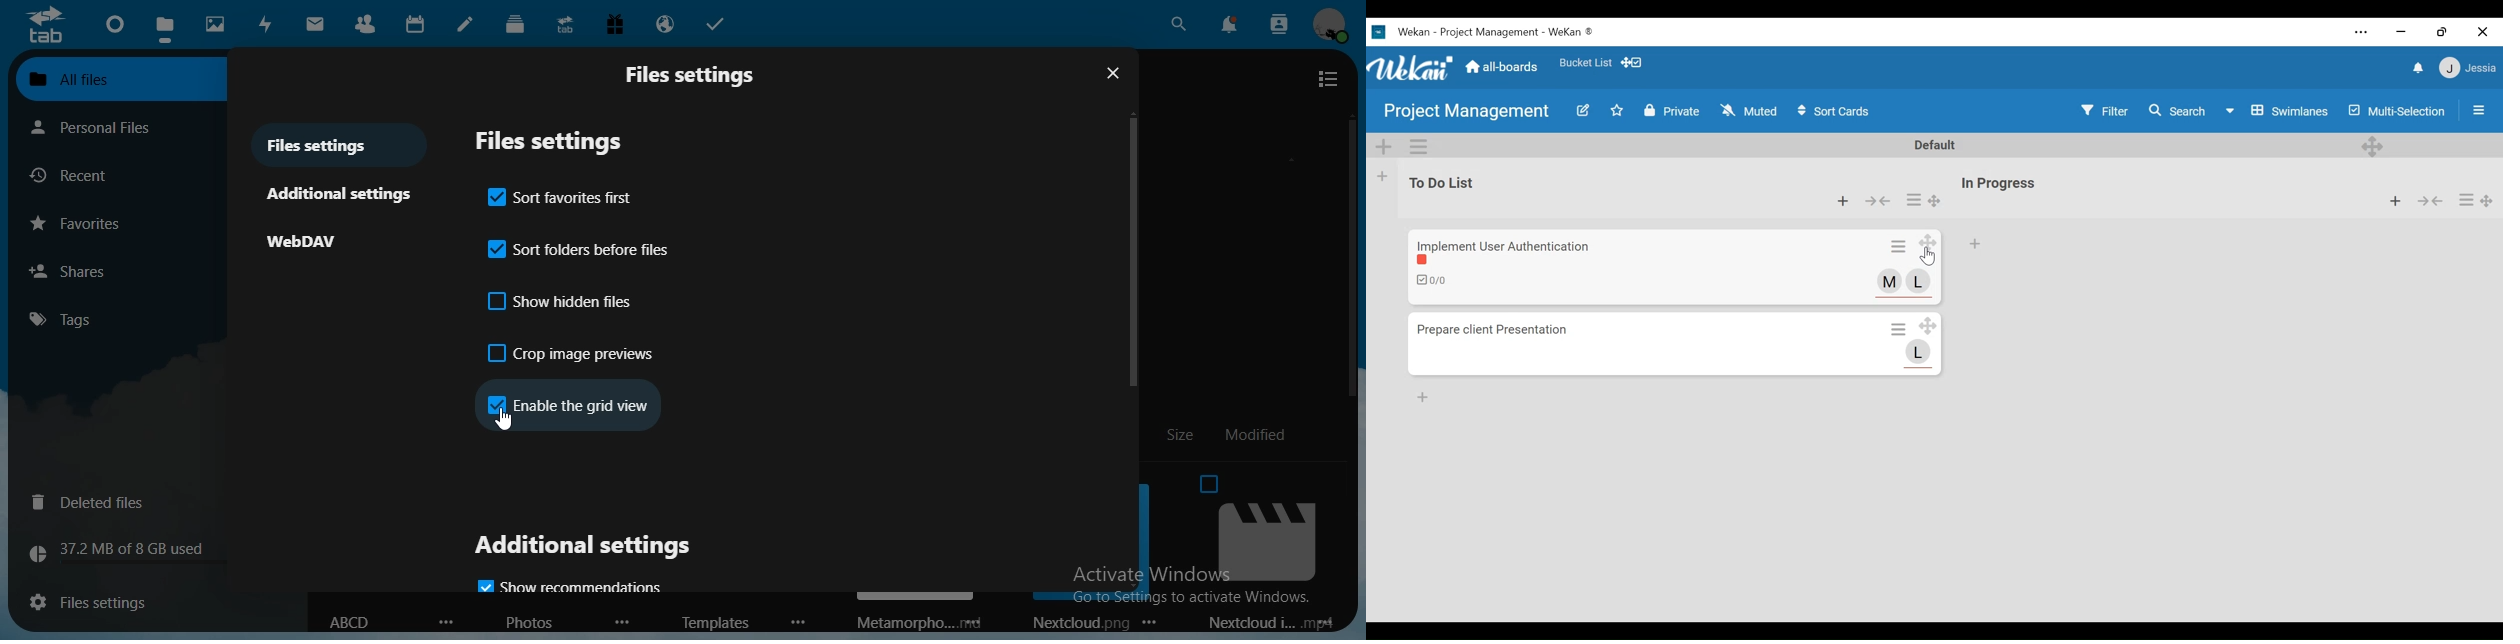 This screenshot has height=644, width=2520. What do you see at coordinates (708, 623) in the screenshot?
I see `templates` at bounding box center [708, 623].